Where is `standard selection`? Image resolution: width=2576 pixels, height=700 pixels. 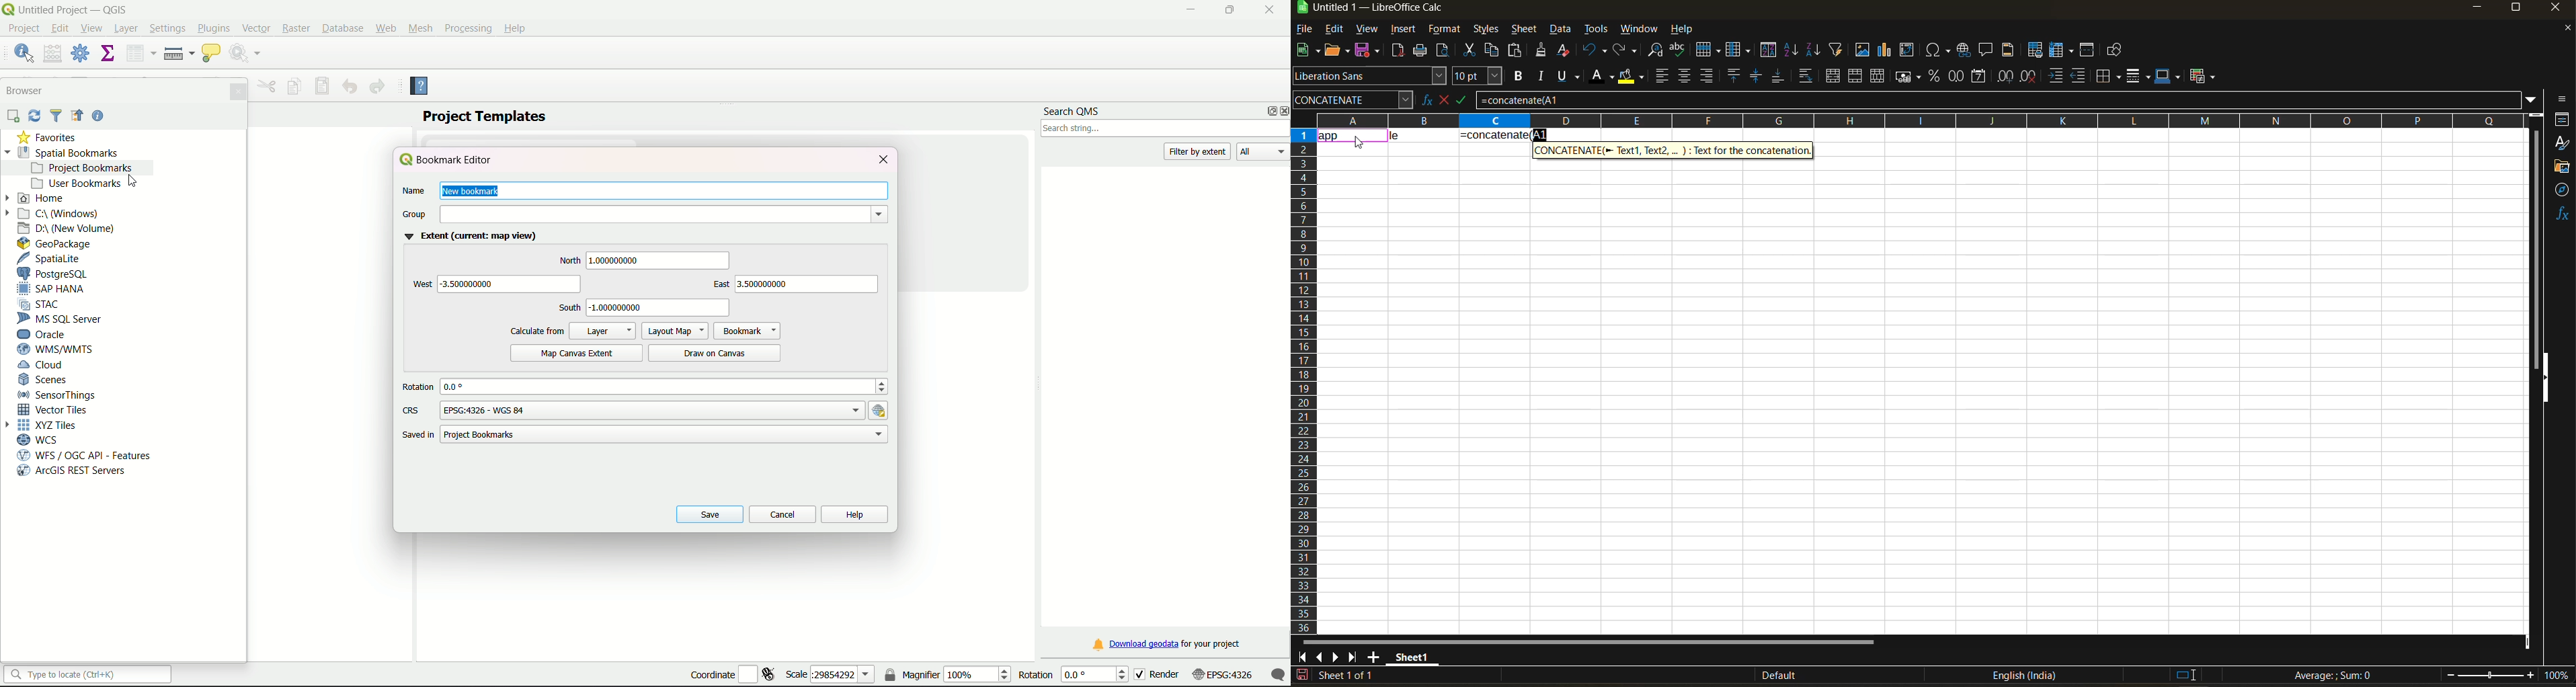
standard selection is located at coordinates (2186, 674).